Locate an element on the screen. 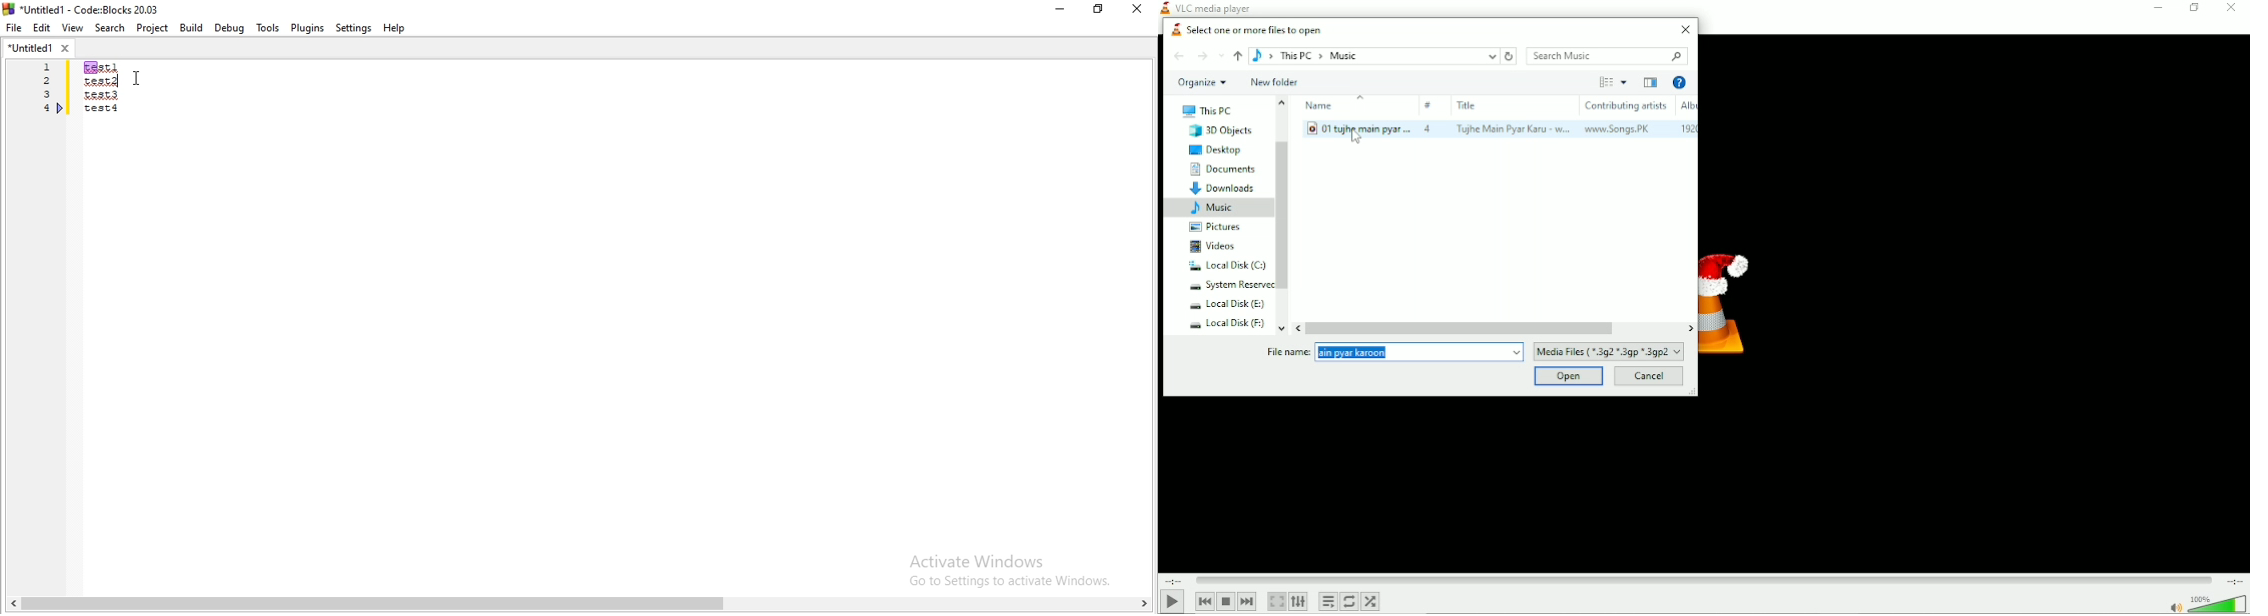 The width and height of the screenshot is (2268, 616). Toggle between loop all, loop one and no loop is located at coordinates (1349, 603).